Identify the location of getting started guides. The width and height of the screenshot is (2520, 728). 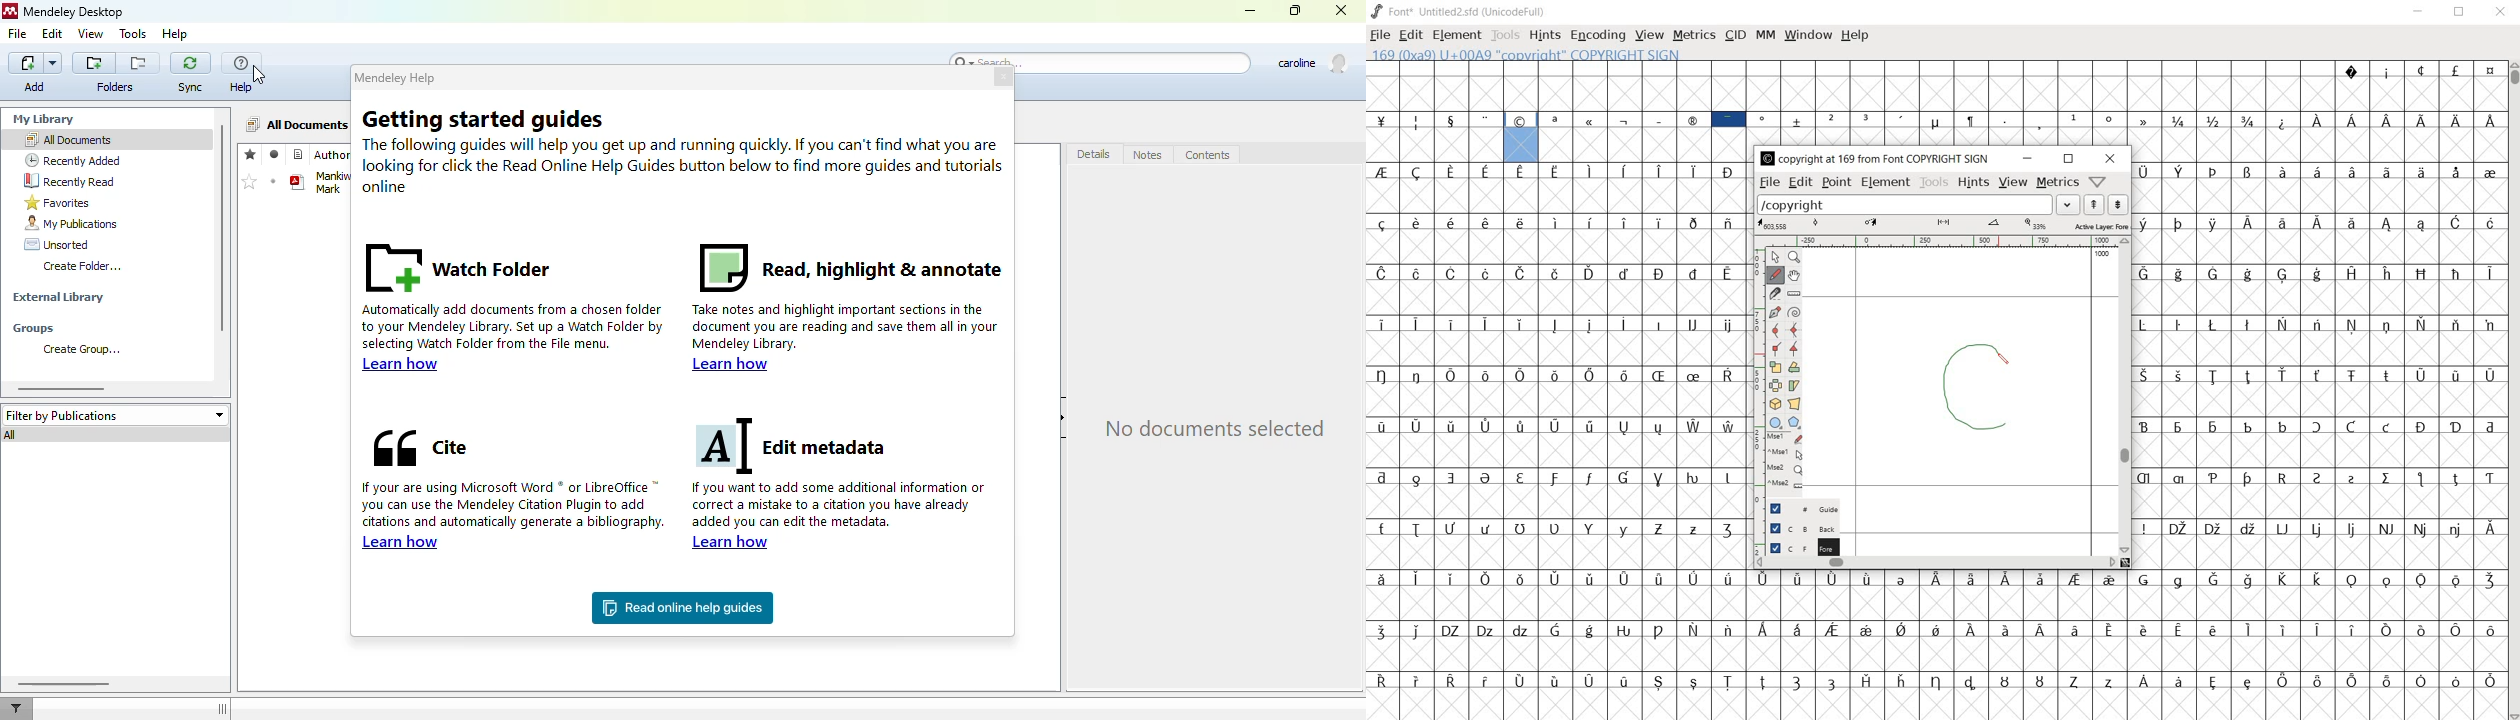
(483, 118).